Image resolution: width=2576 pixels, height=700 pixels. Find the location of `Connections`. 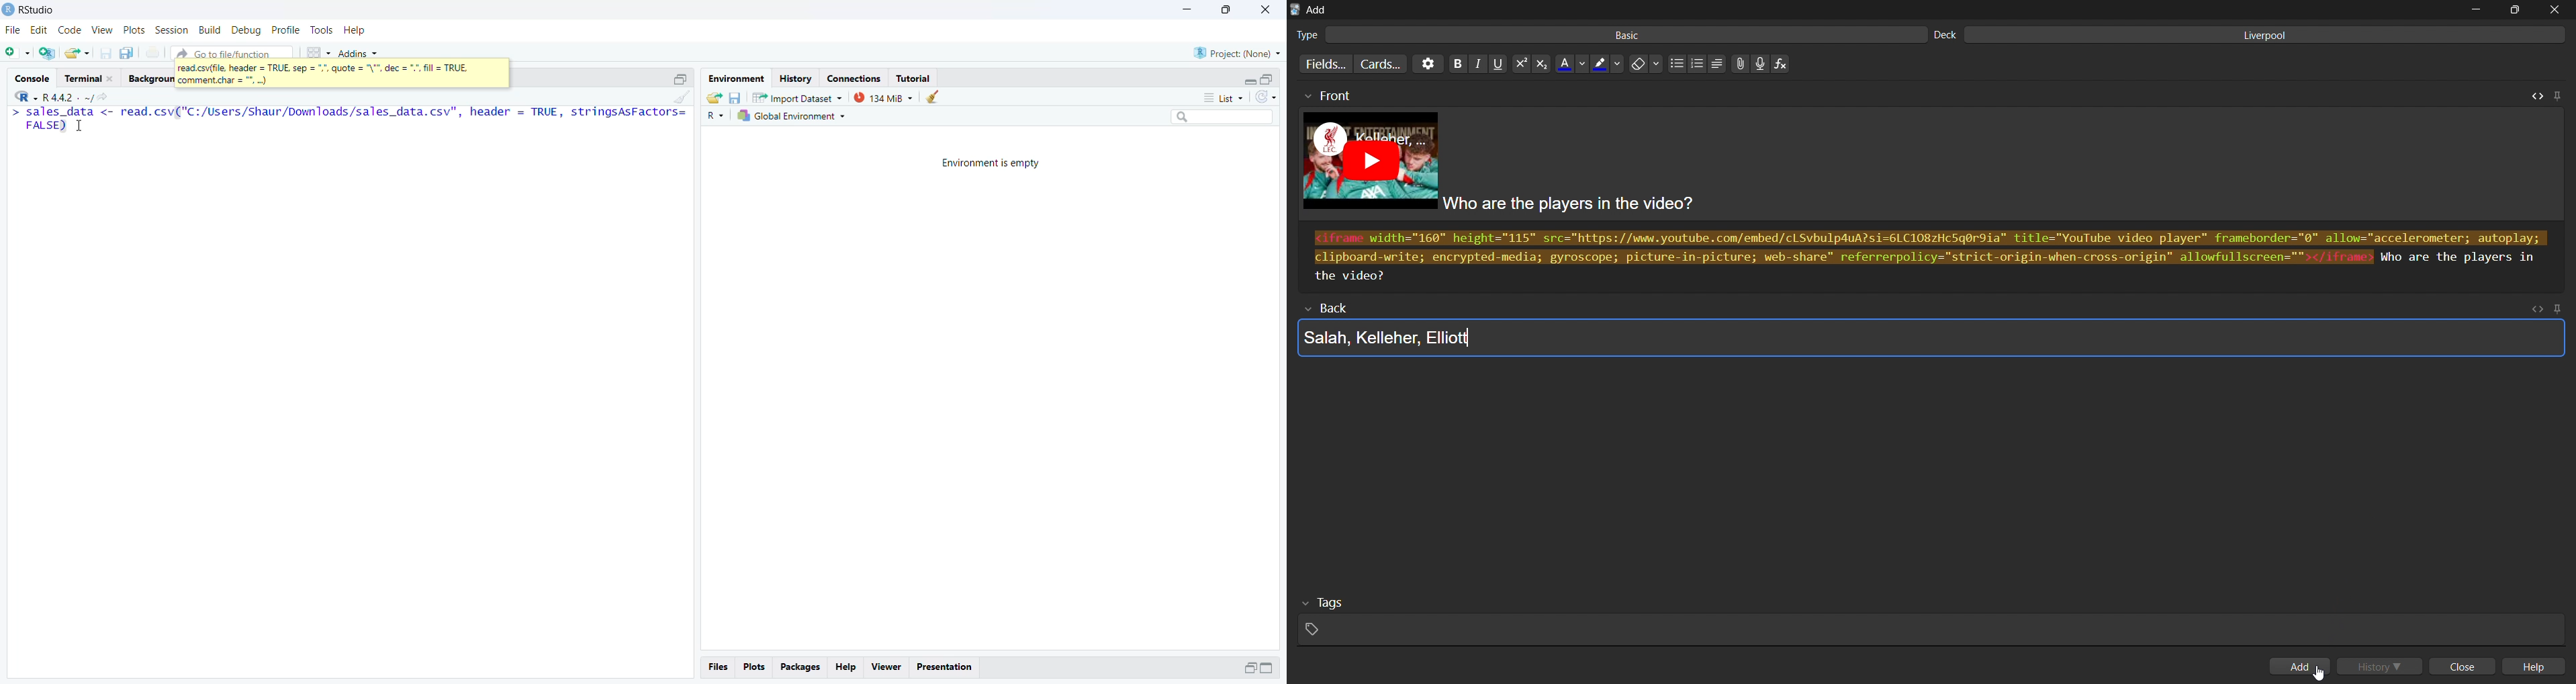

Connections is located at coordinates (854, 78).